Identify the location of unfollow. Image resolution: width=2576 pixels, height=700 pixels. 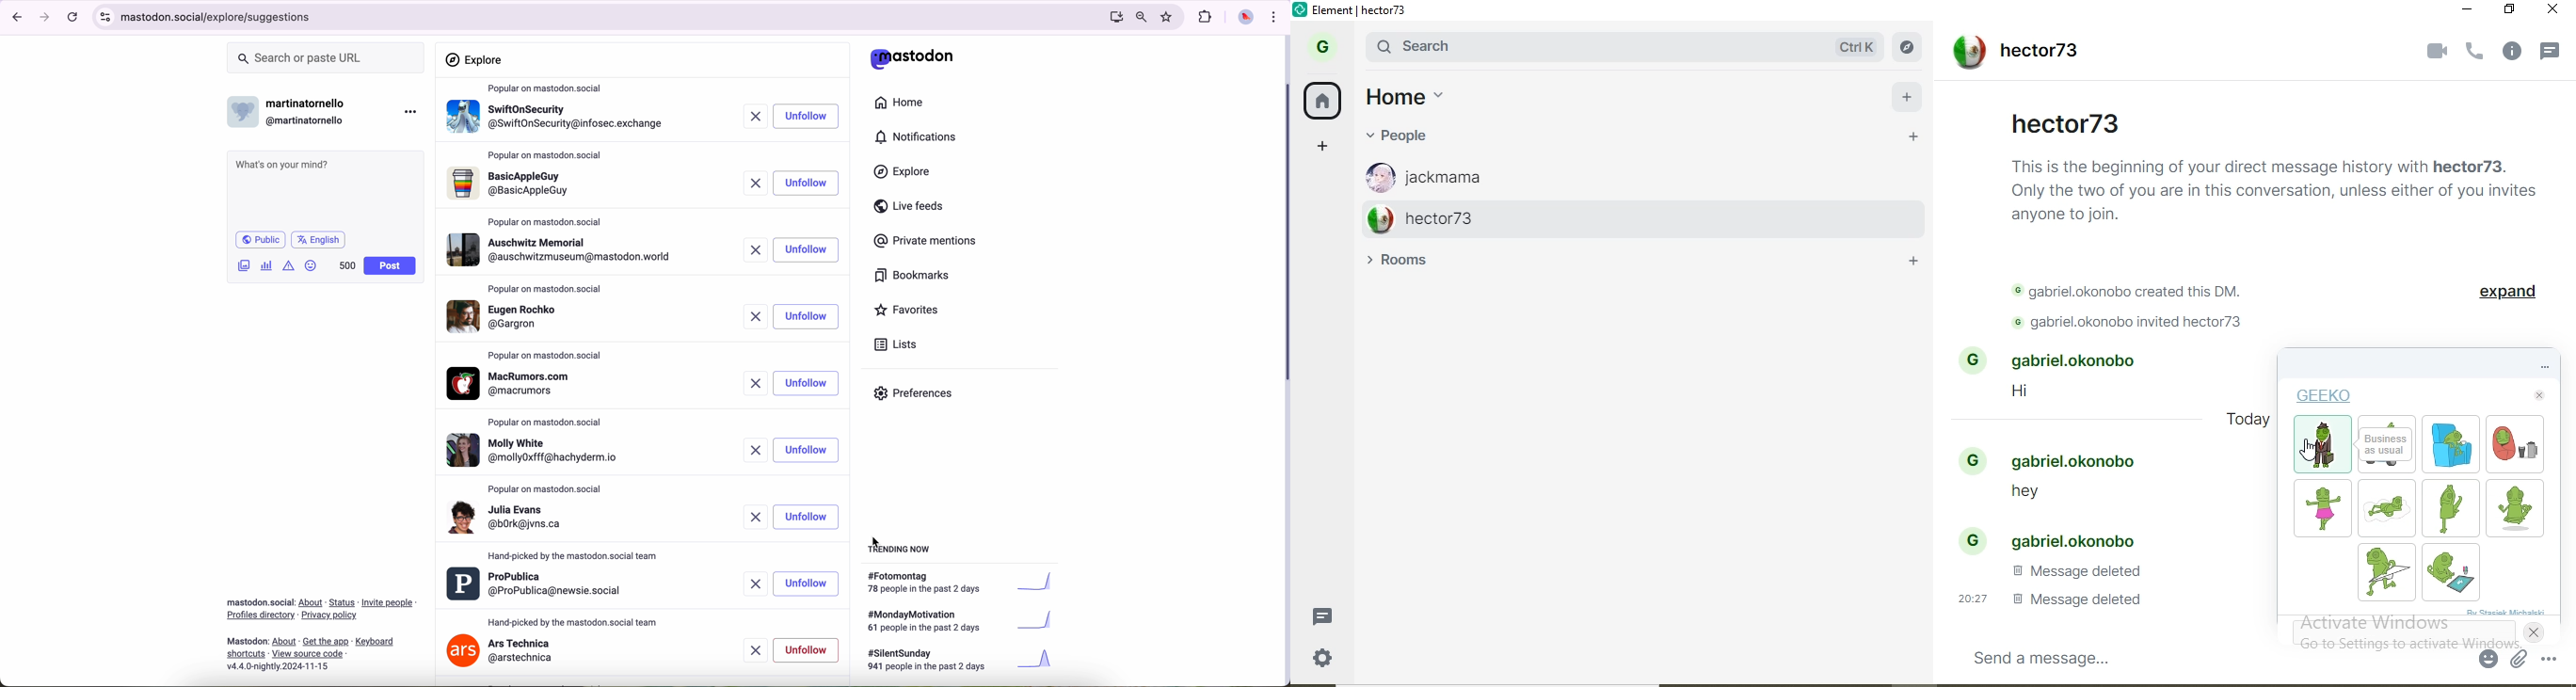
(806, 252).